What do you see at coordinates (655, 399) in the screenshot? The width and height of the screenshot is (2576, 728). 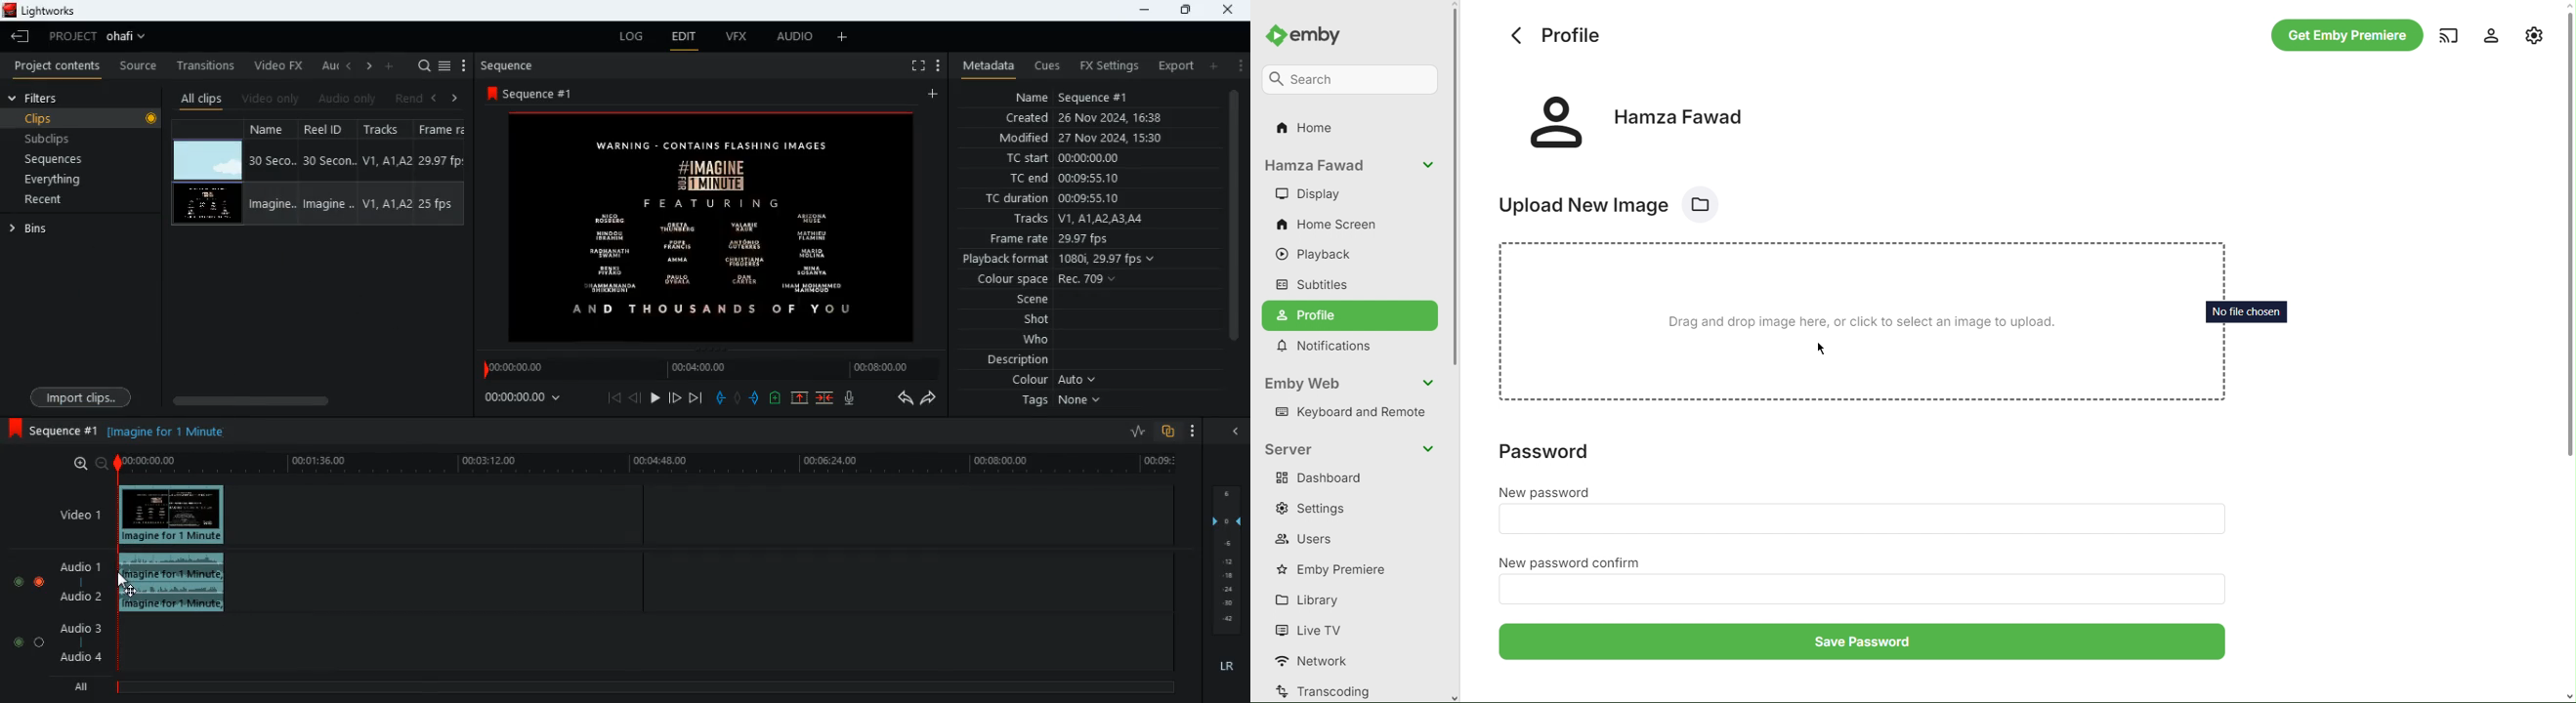 I see `play` at bounding box center [655, 399].